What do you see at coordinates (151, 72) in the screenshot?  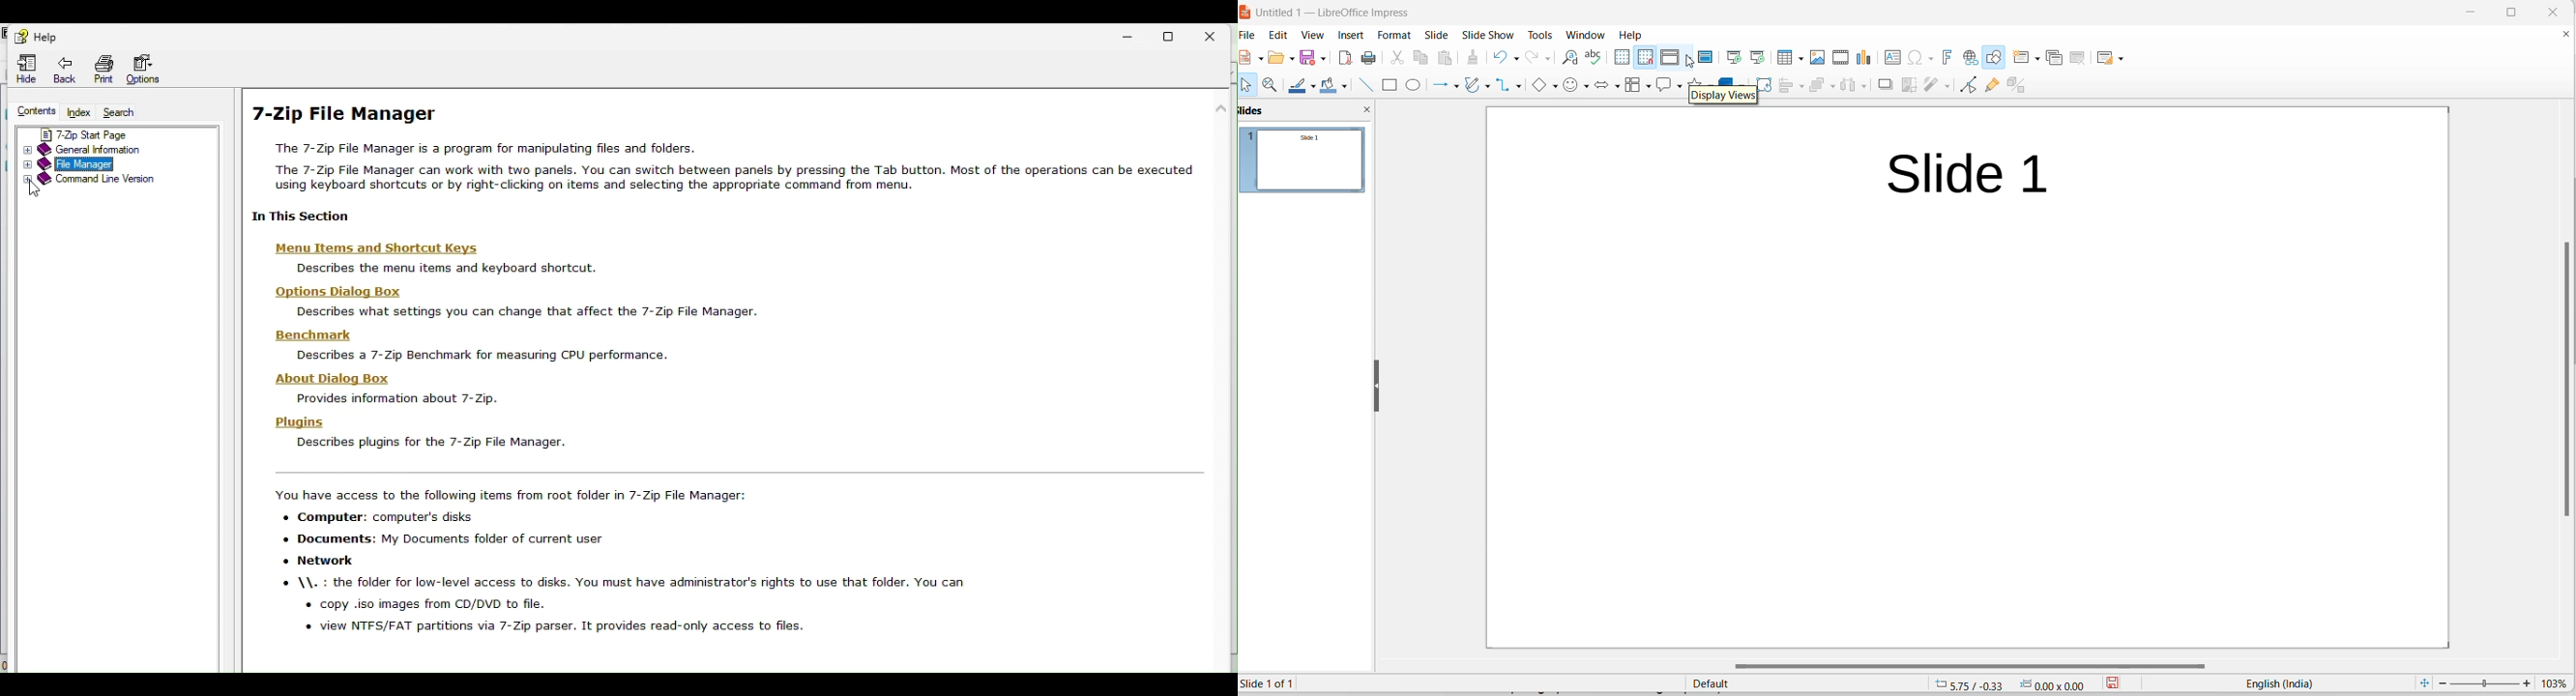 I see `Options` at bounding box center [151, 72].